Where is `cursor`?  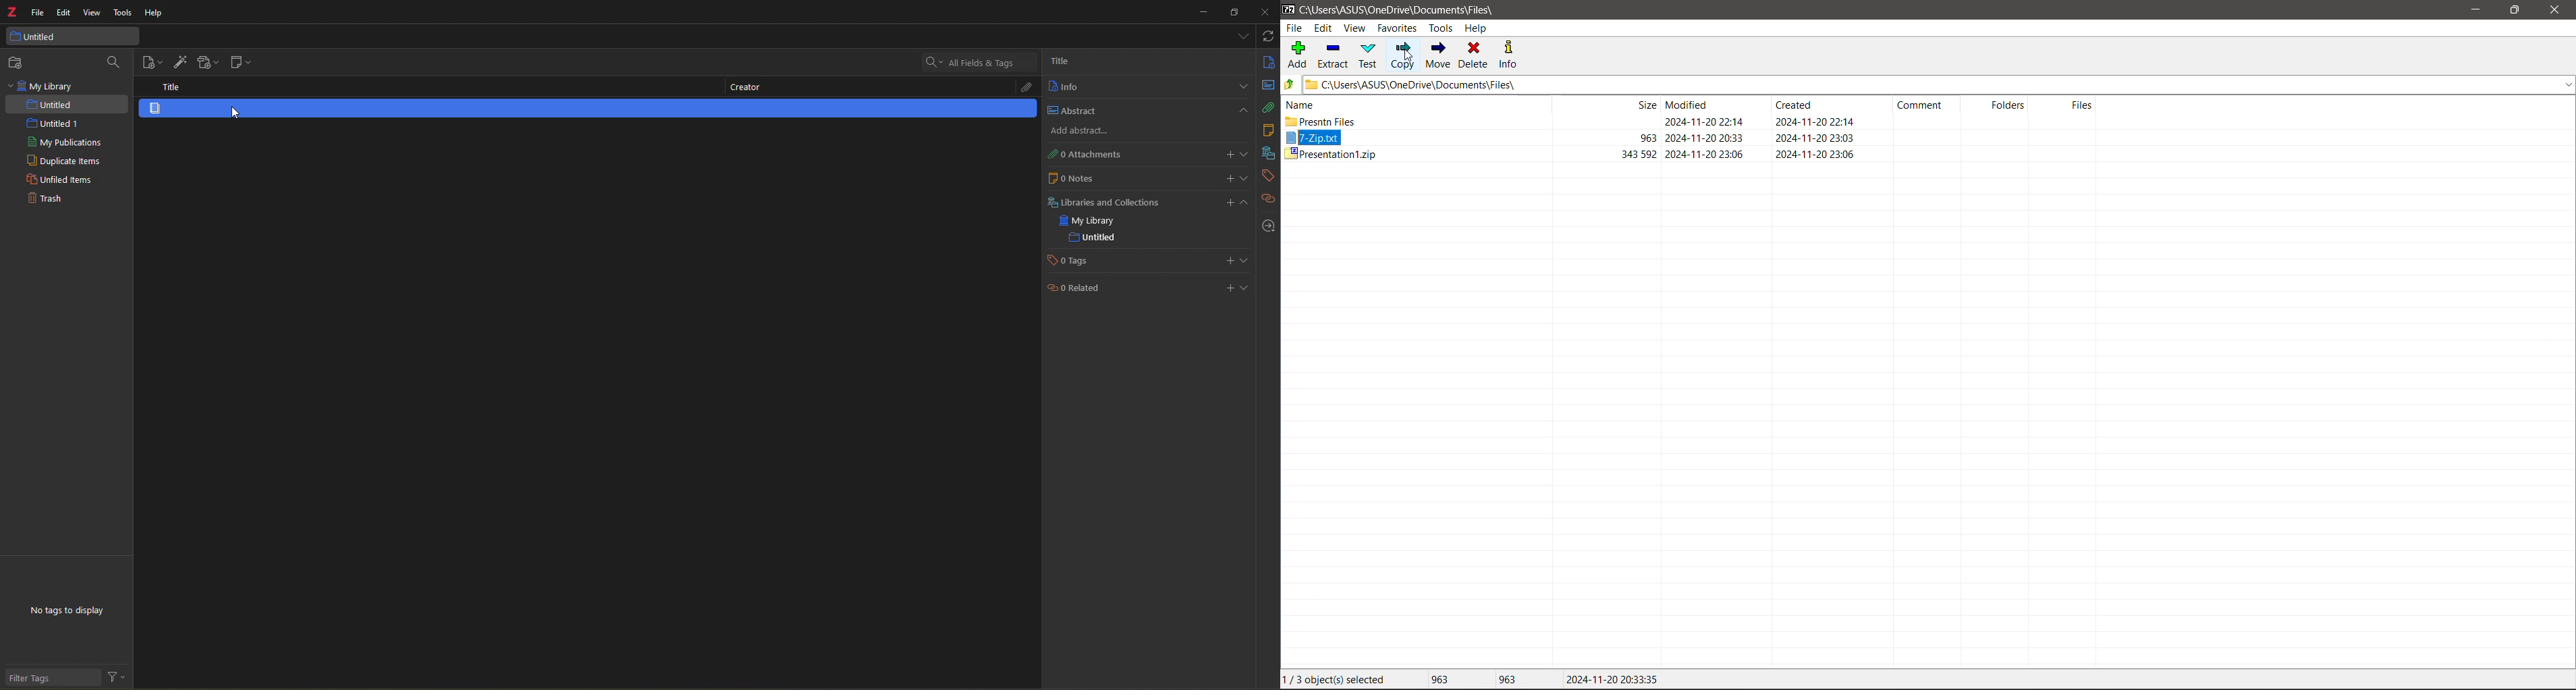
cursor is located at coordinates (237, 111).